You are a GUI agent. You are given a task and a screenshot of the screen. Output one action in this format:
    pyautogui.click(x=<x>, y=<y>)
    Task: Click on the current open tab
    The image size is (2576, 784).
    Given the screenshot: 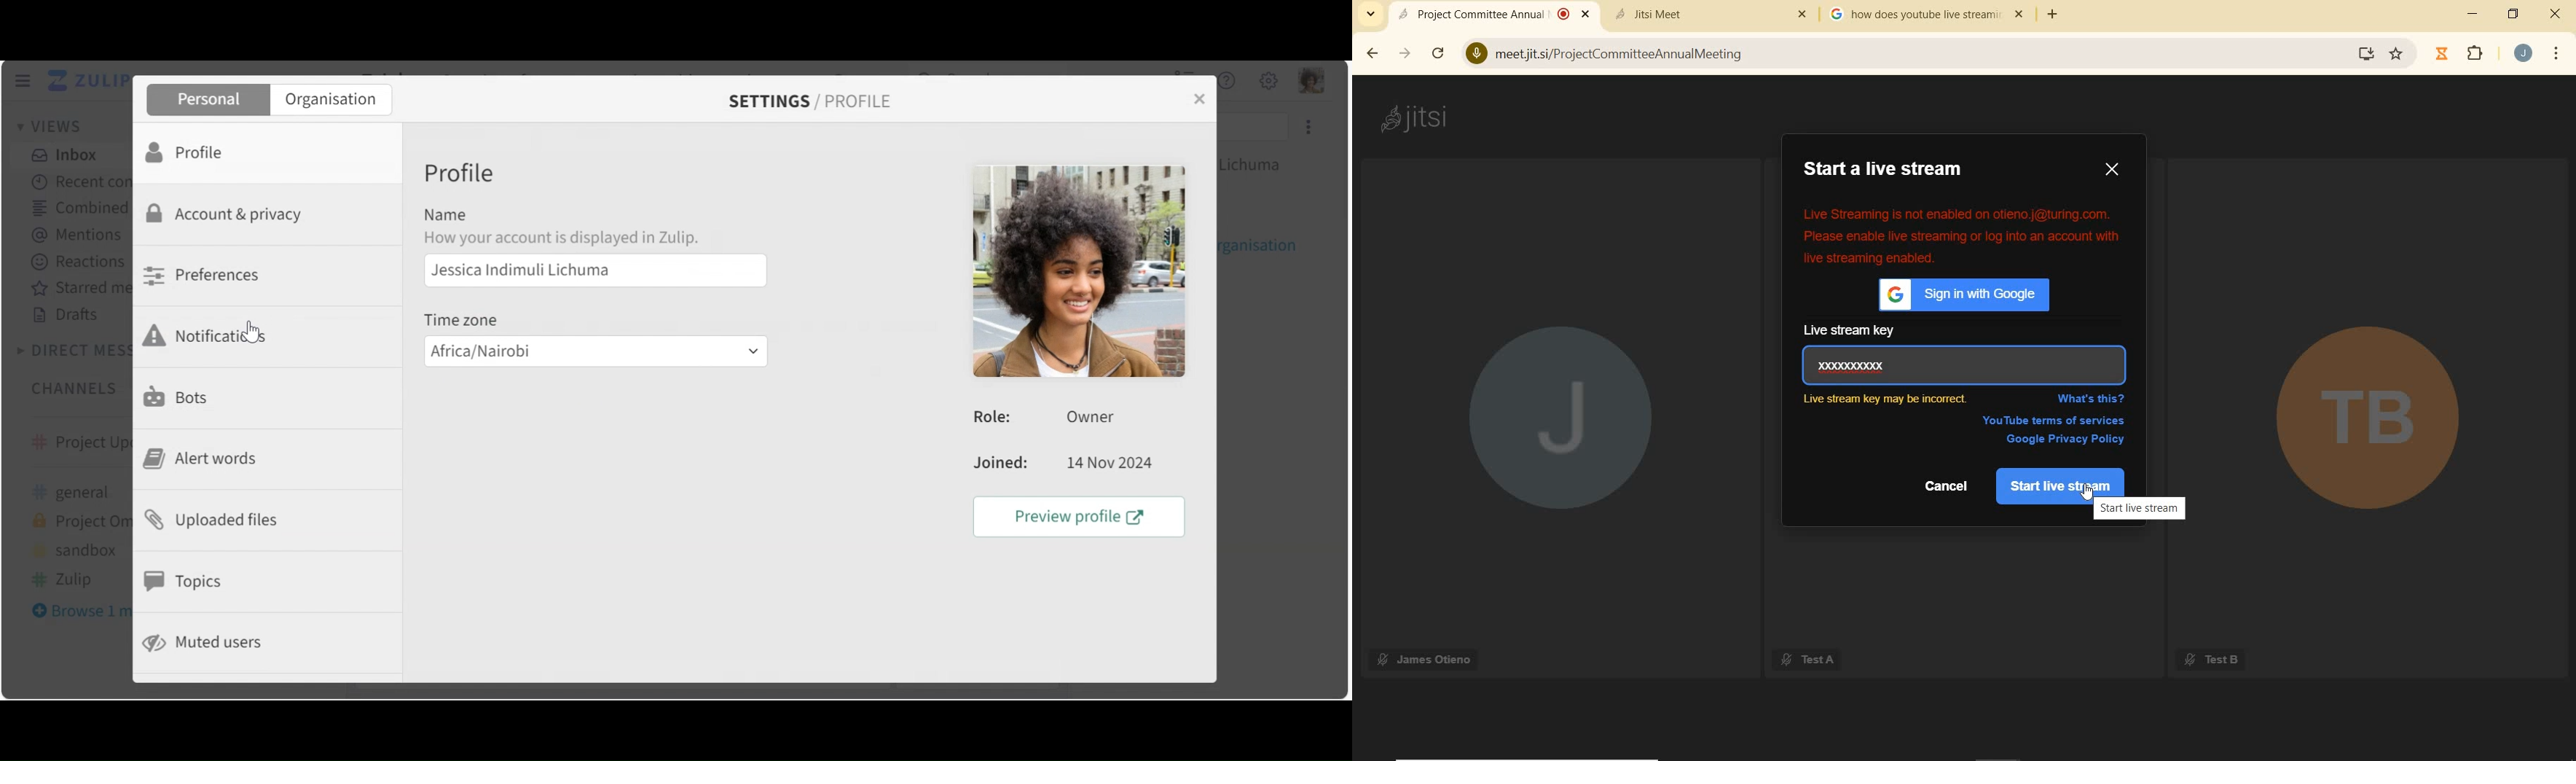 What is the action you would take?
    pyautogui.click(x=1480, y=14)
    